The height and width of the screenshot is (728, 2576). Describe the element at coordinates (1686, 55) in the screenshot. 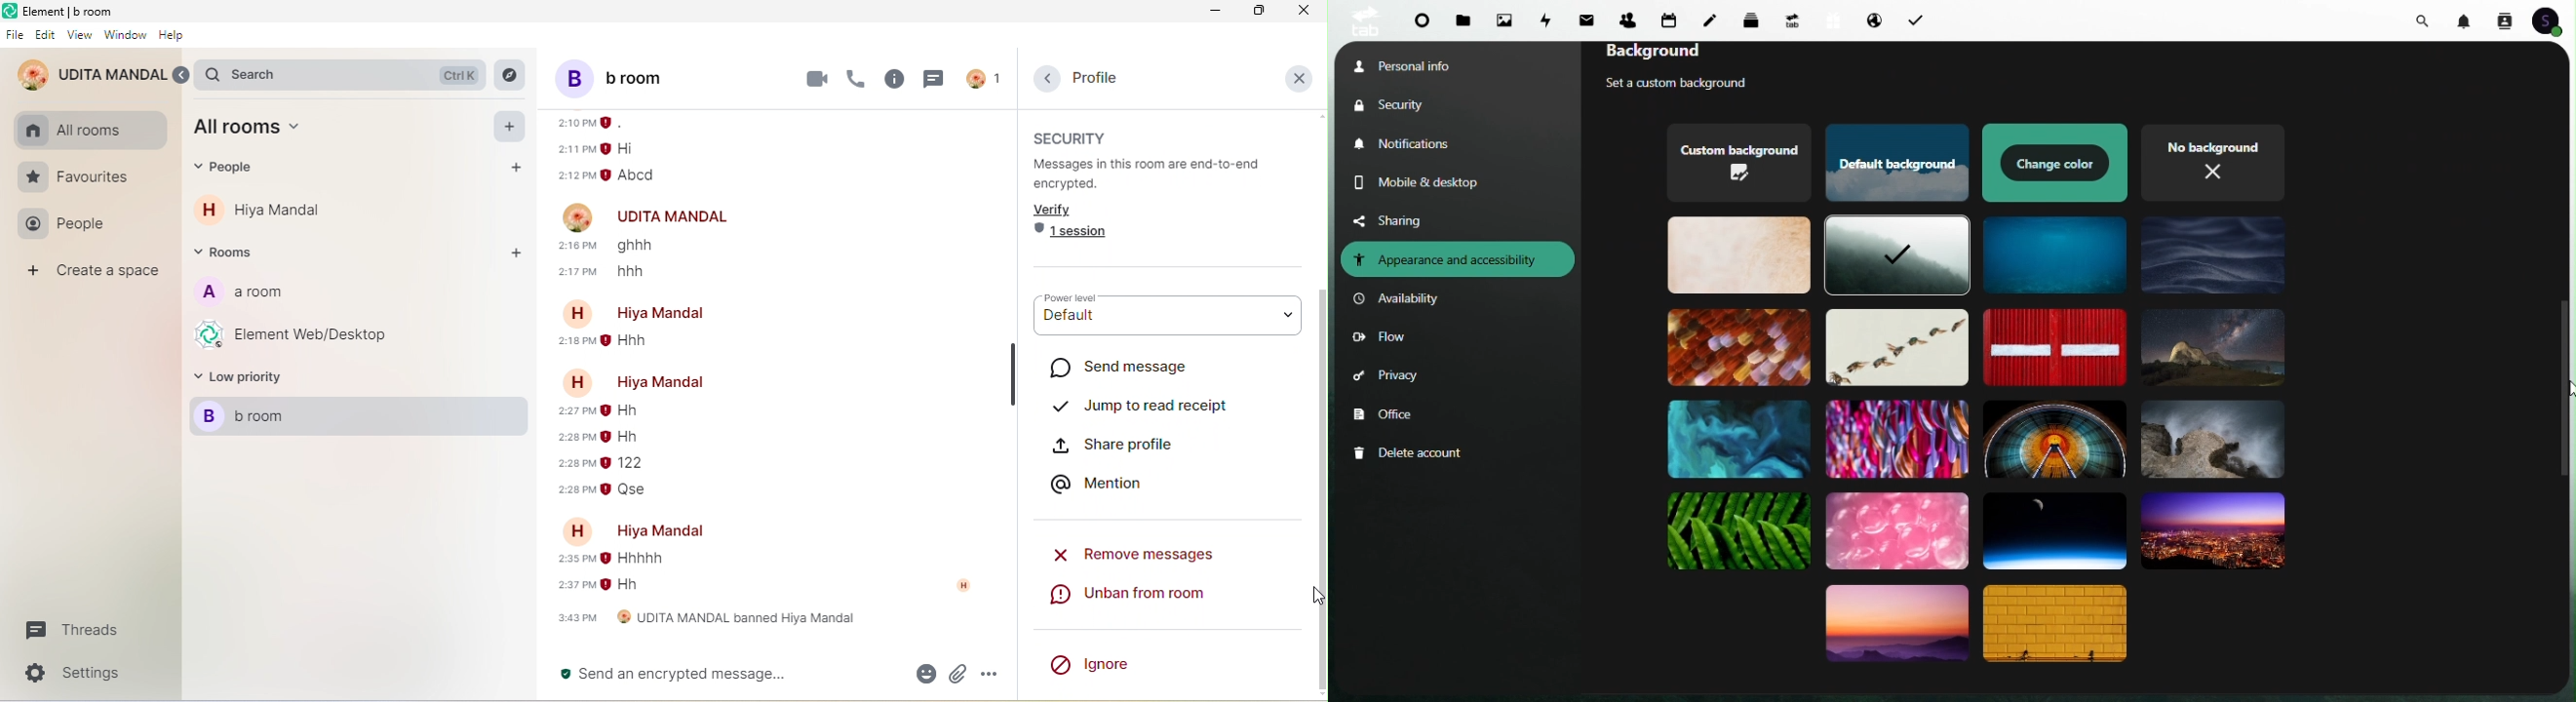

I see `Background` at that location.